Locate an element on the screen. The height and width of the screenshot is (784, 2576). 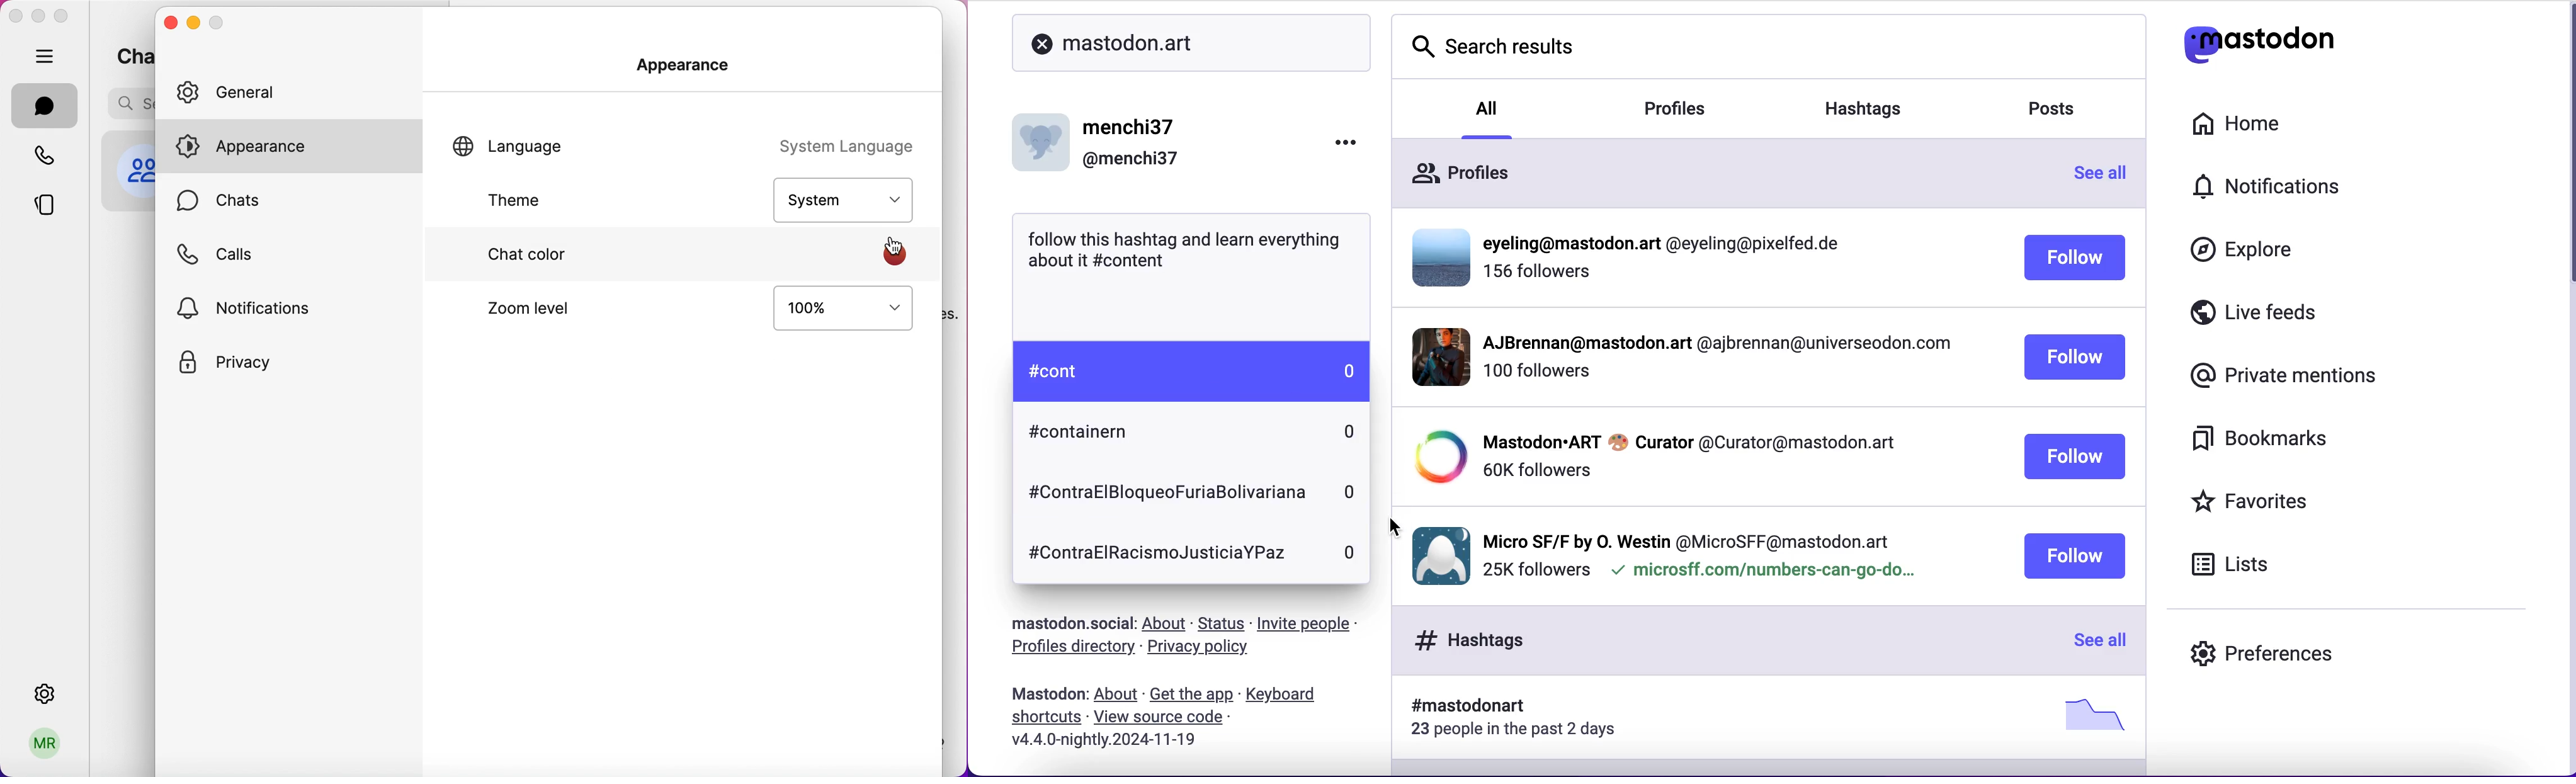
bookmarks is located at coordinates (2269, 443).